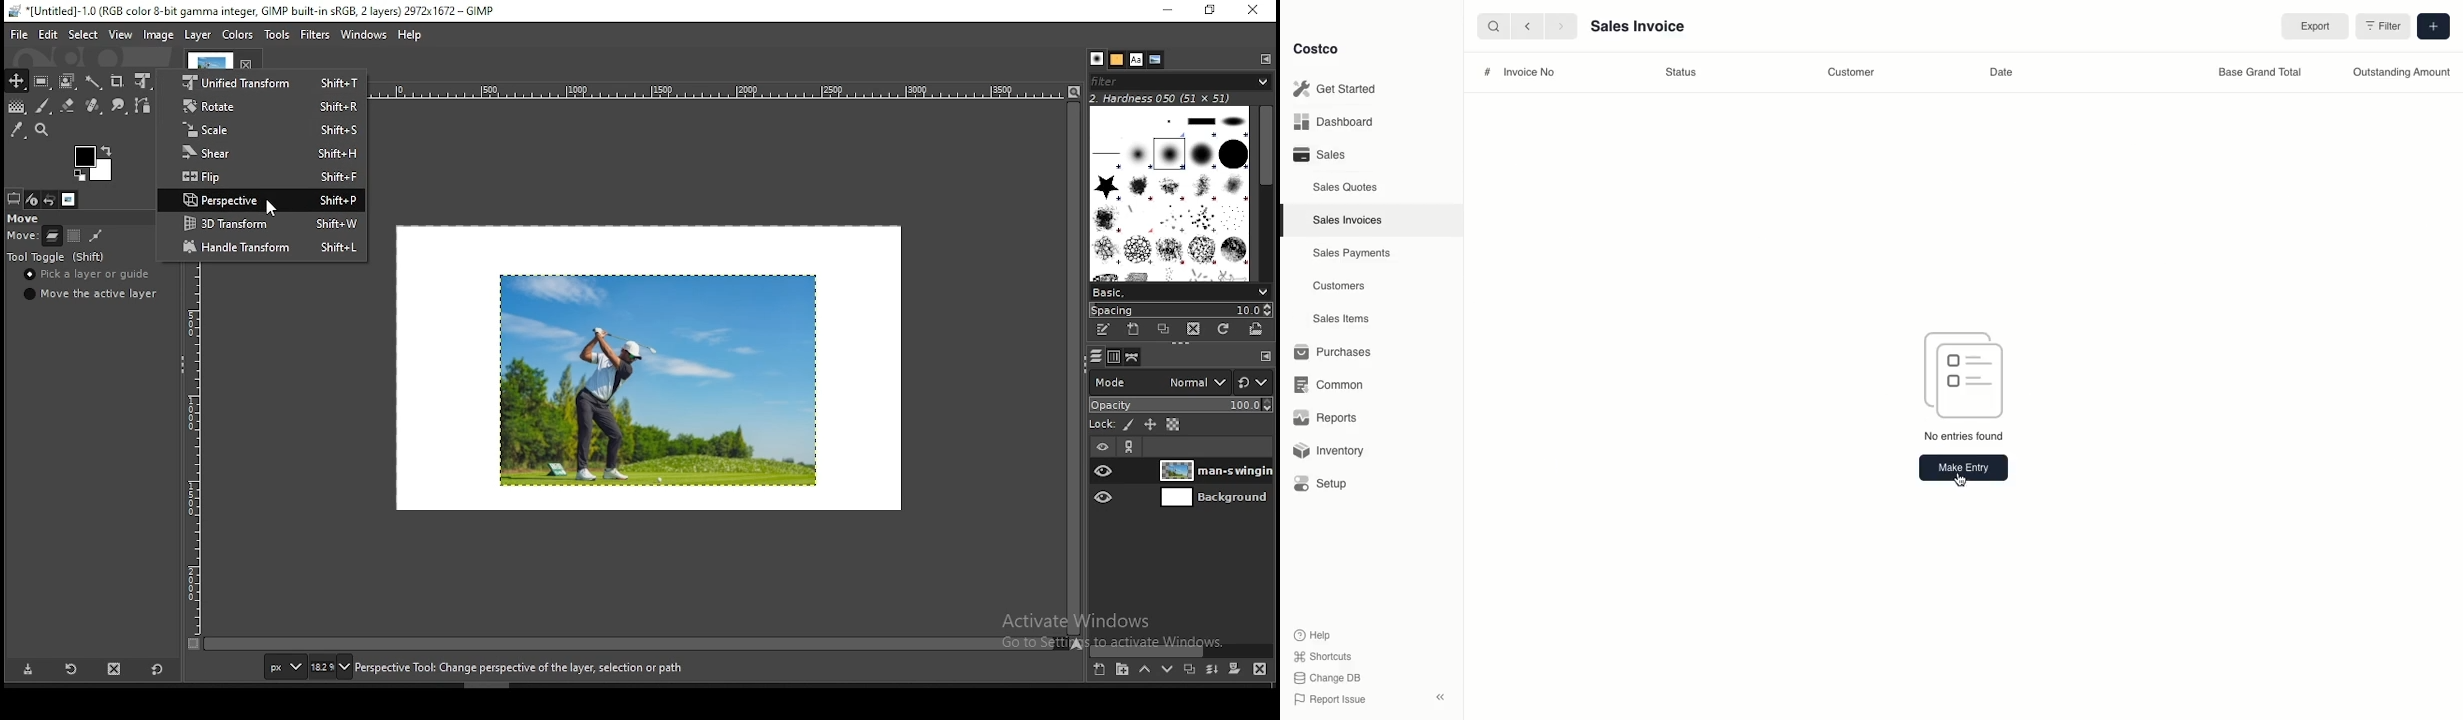  What do you see at coordinates (69, 103) in the screenshot?
I see `eraser tool` at bounding box center [69, 103].